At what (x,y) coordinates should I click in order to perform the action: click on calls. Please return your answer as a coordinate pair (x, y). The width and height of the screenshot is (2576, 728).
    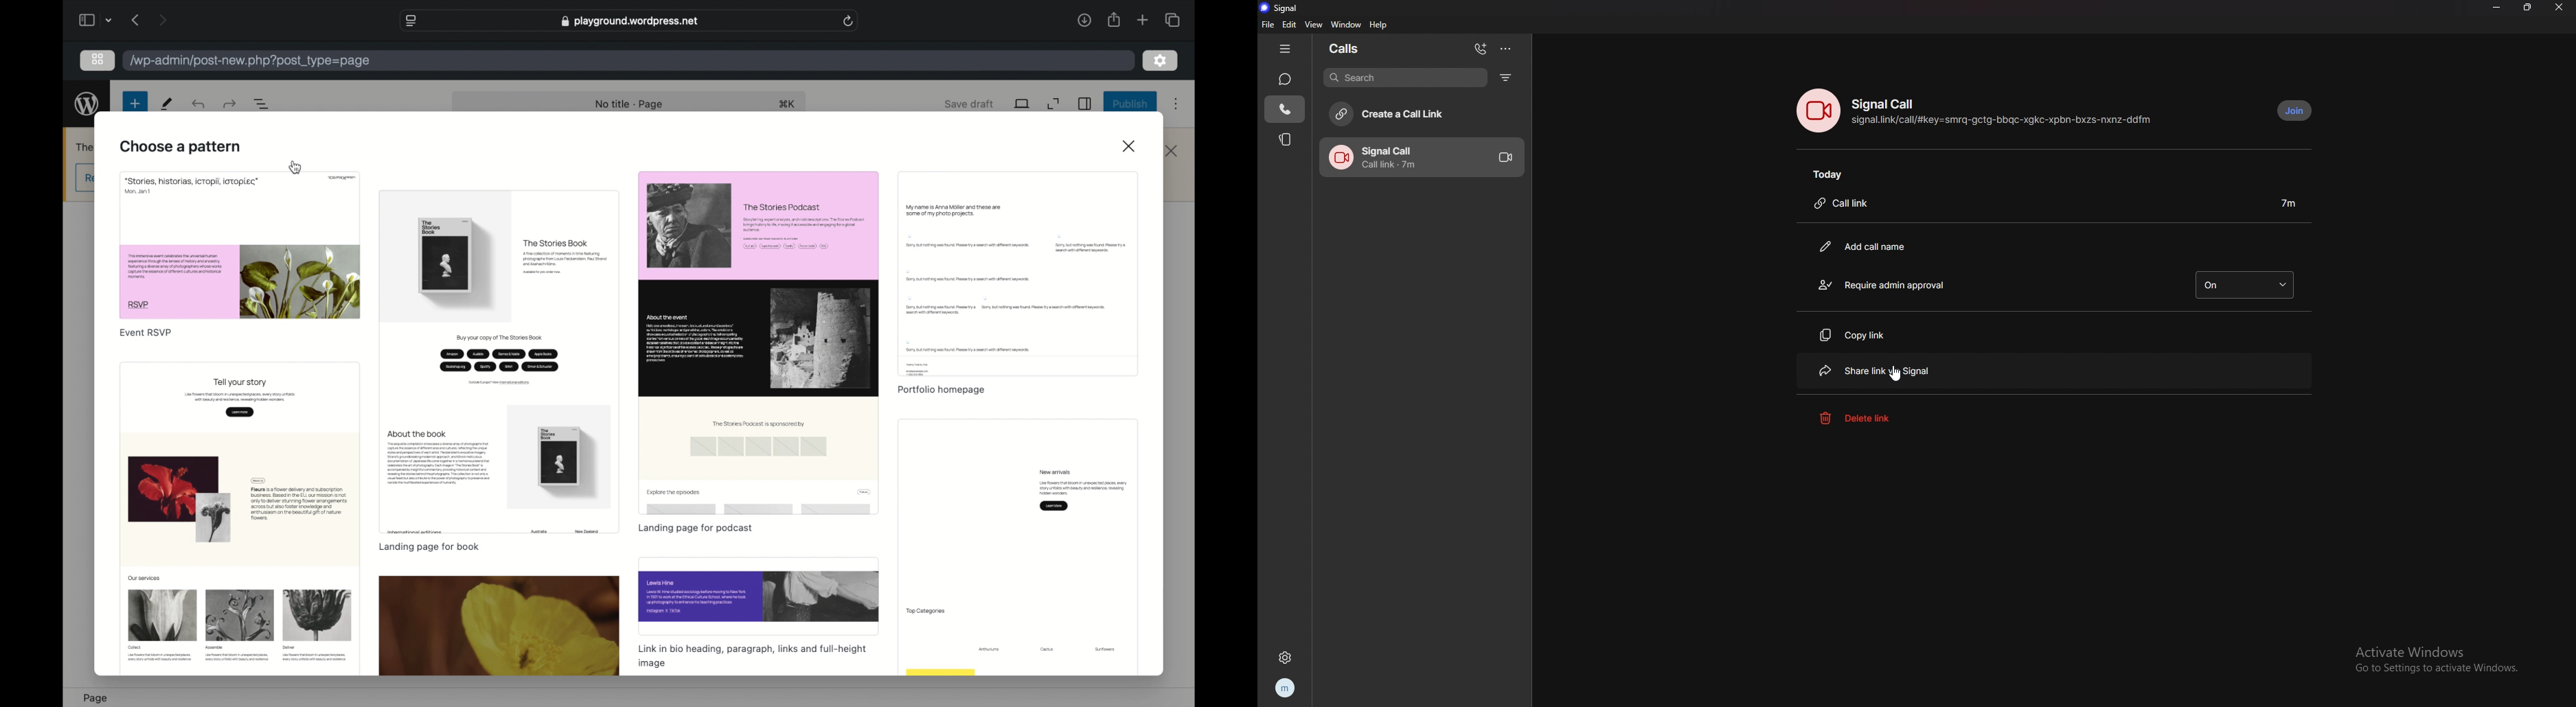
    Looking at the image, I should click on (1352, 49).